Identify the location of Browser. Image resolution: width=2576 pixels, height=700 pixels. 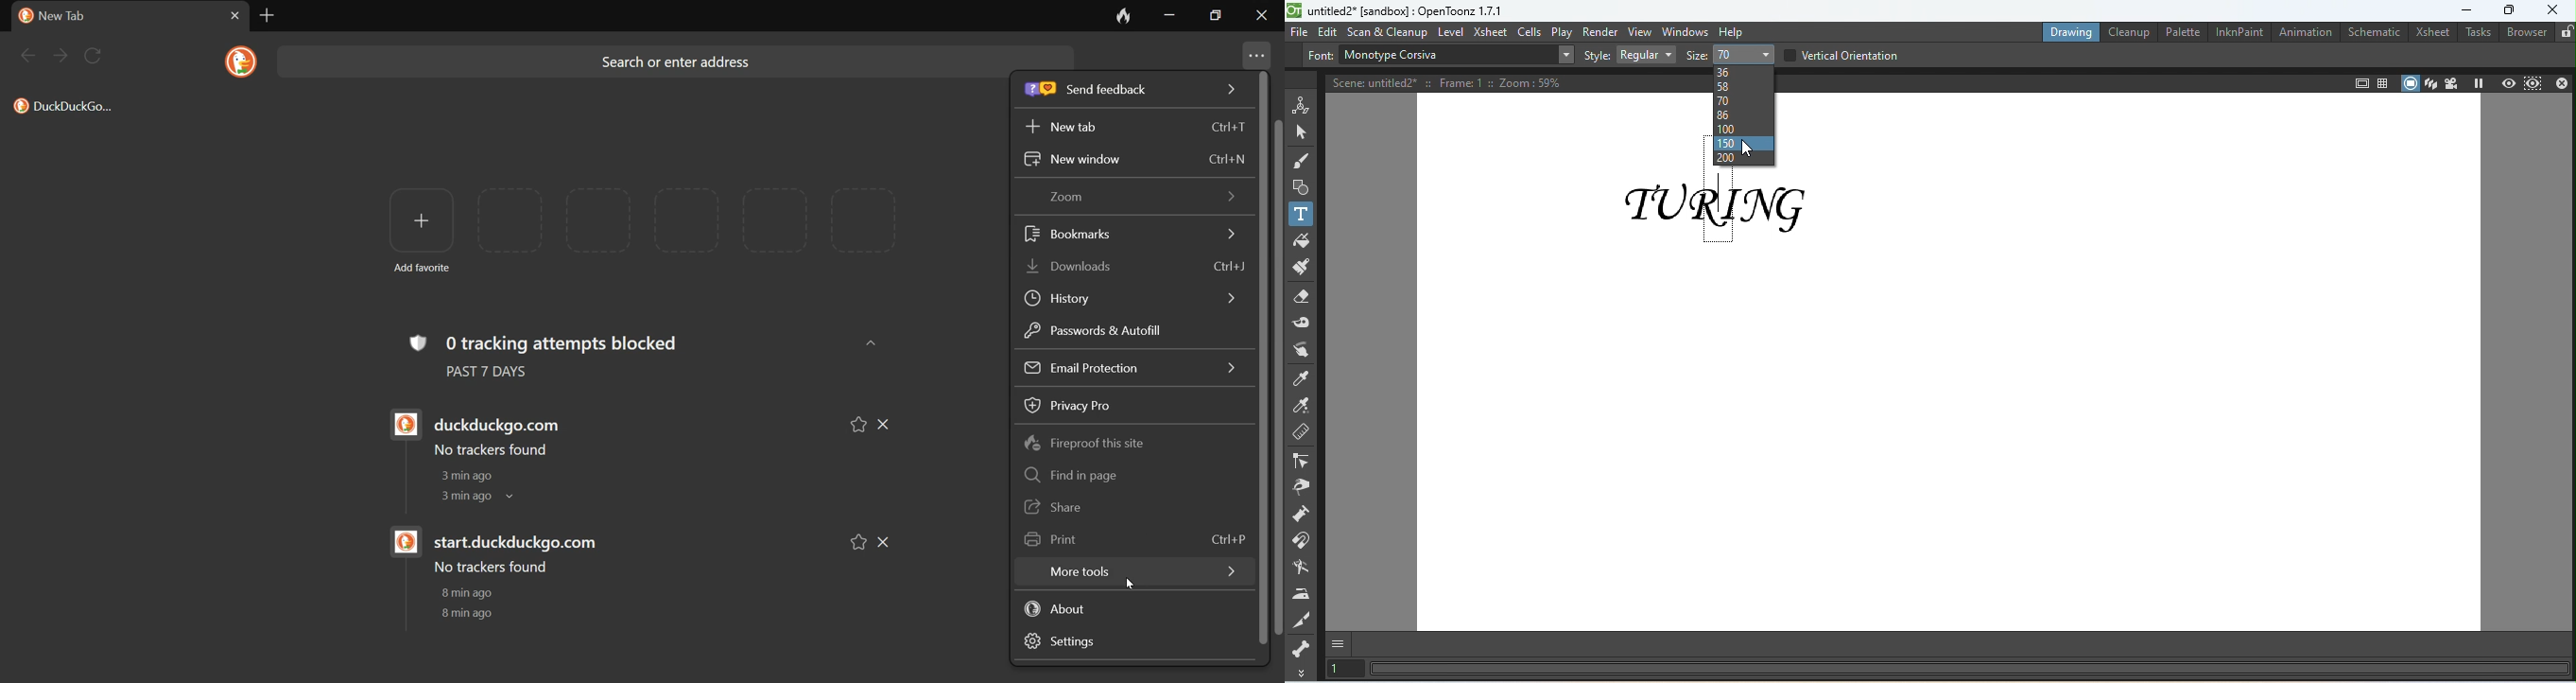
(2523, 35).